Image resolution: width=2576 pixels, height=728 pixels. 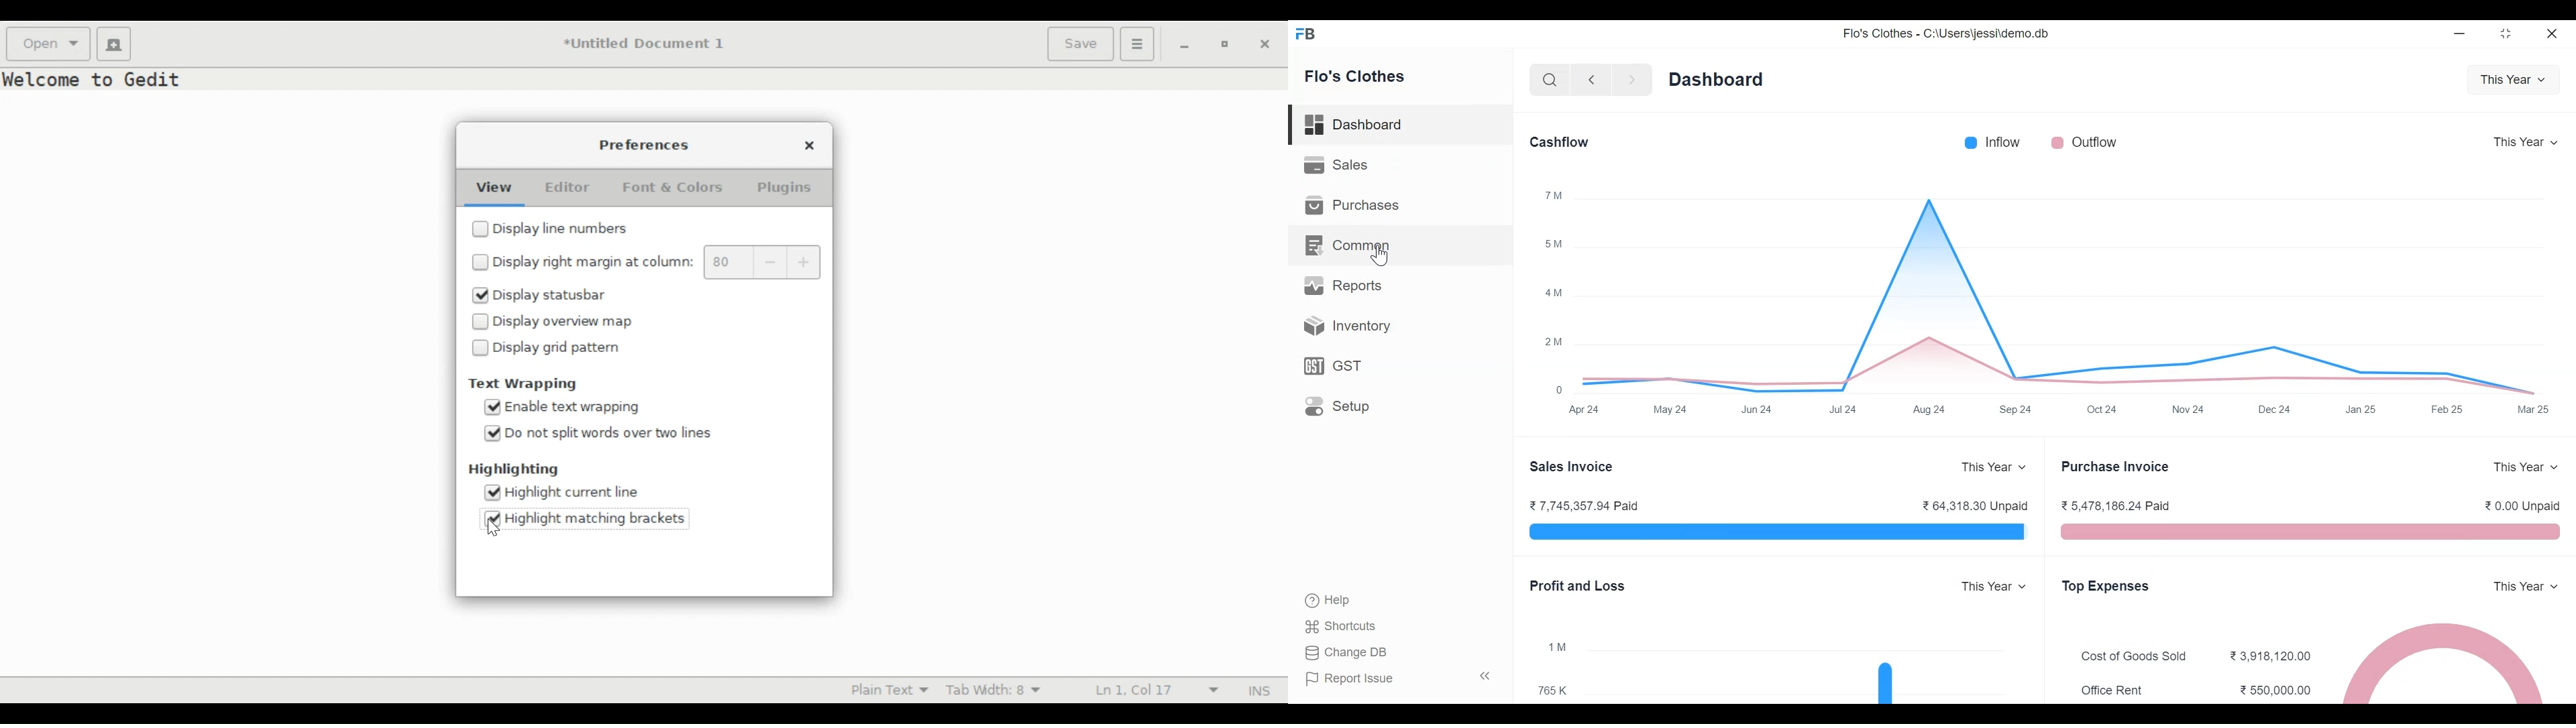 What do you see at coordinates (645, 44) in the screenshot?
I see `*Untitled Document 1` at bounding box center [645, 44].